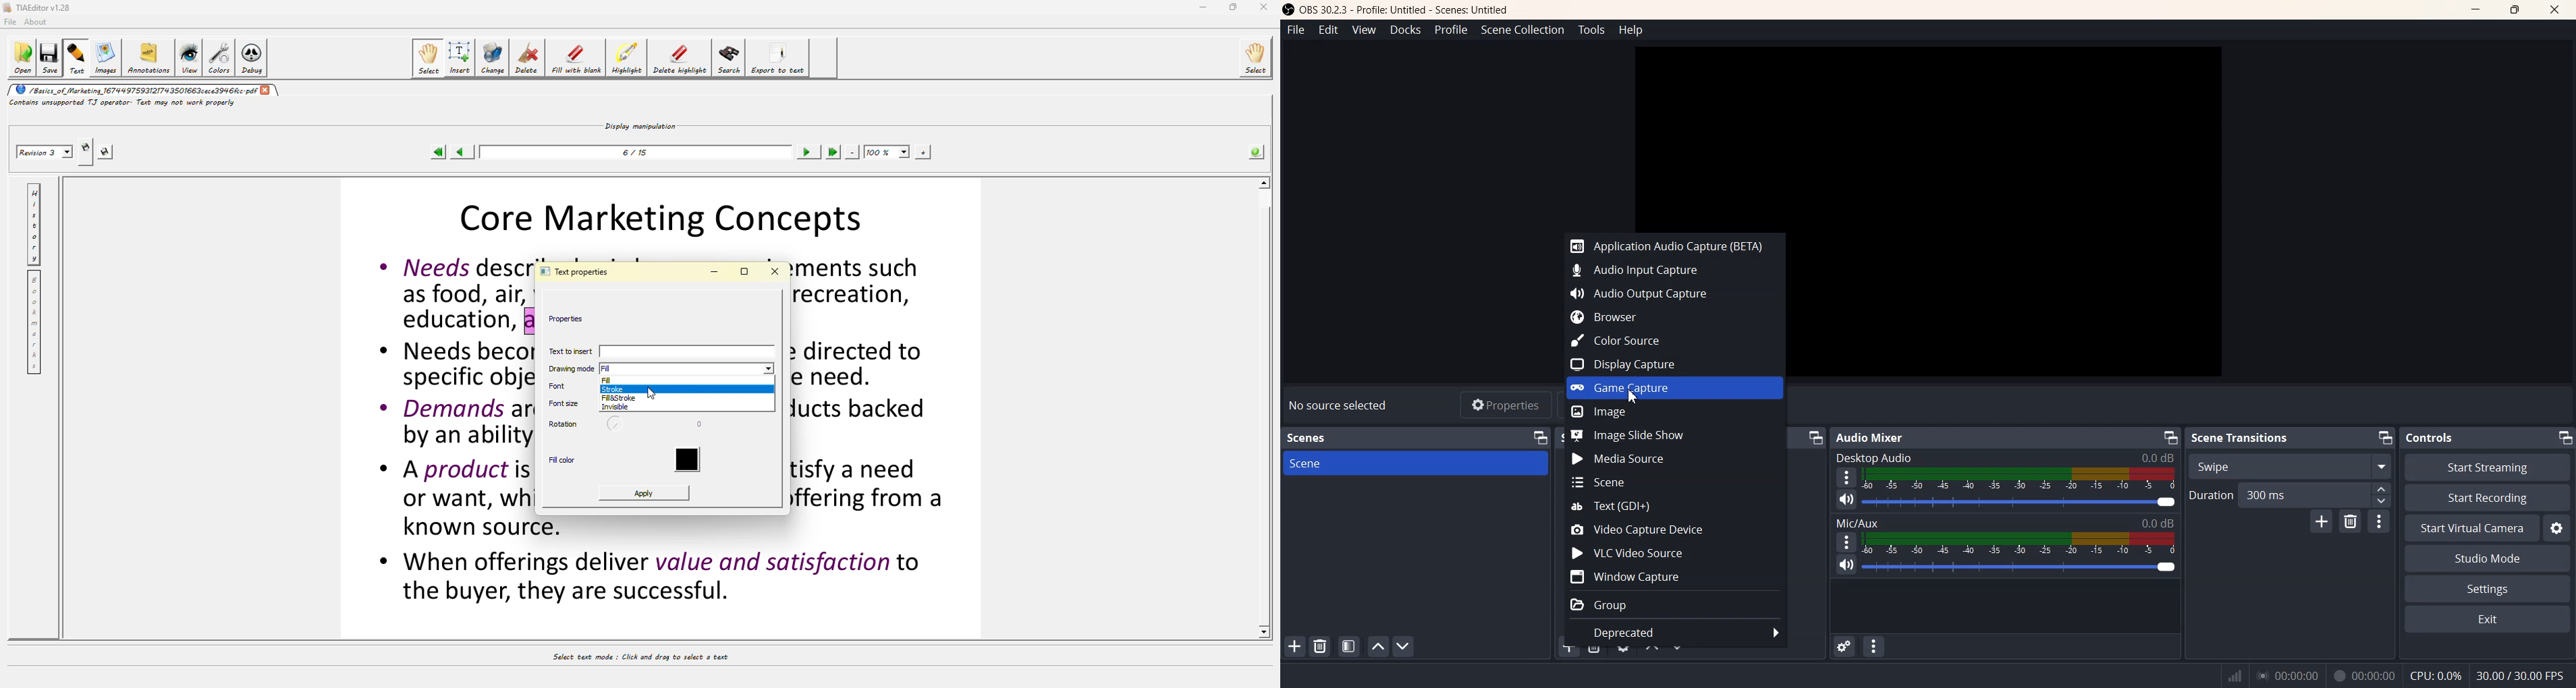  What do you see at coordinates (1846, 565) in the screenshot?
I see `Mute/ Unmute` at bounding box center [1846, 565].